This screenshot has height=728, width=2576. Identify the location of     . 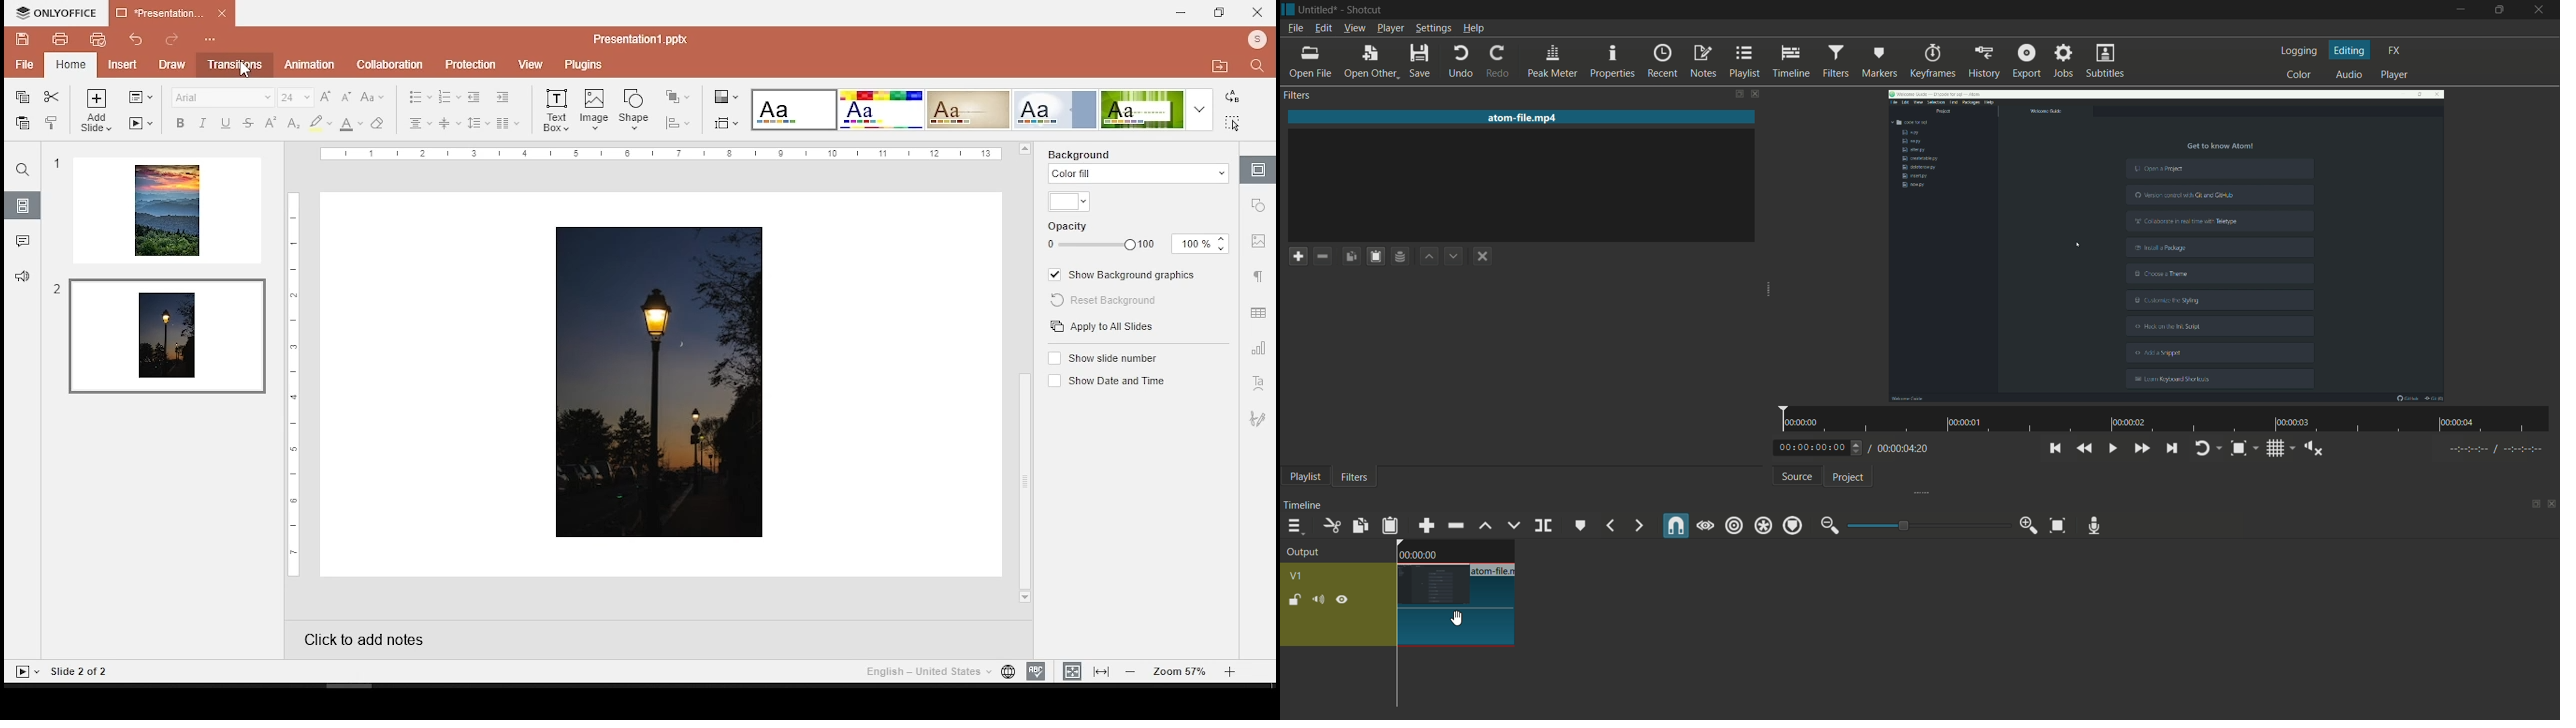
(1427, 525).